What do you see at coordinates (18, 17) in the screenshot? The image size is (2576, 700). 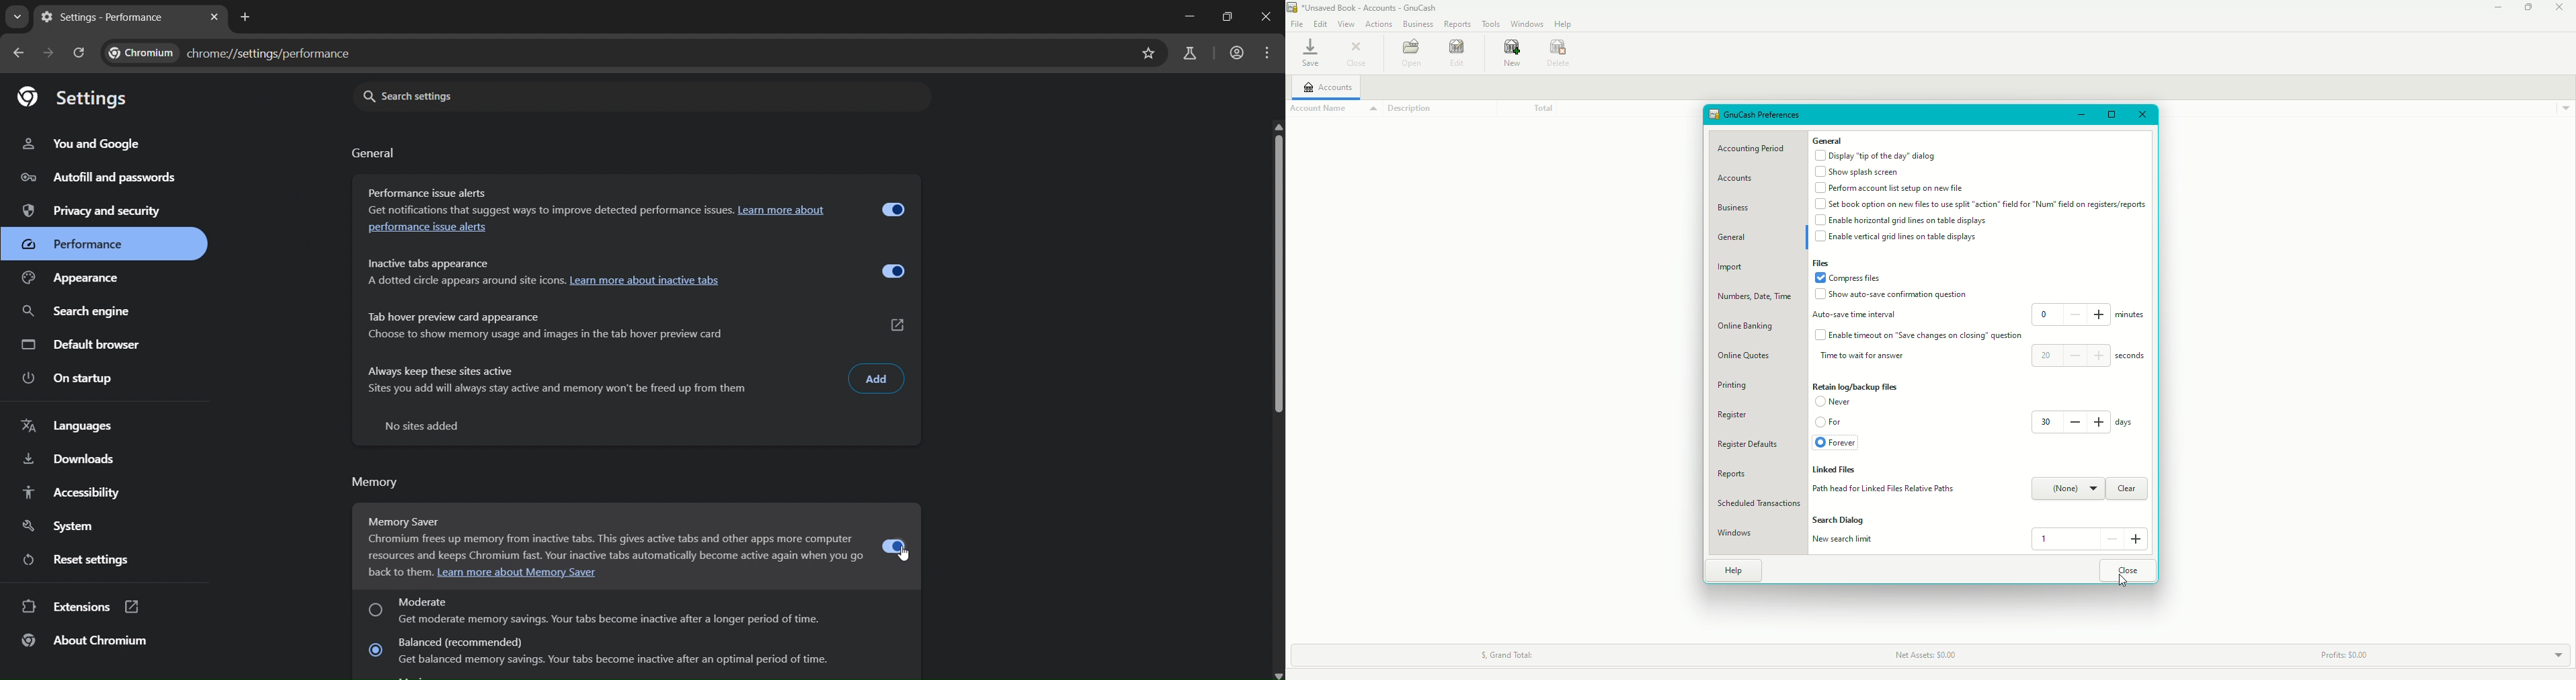 I see `search tabs` at bounding box center [18, 17].